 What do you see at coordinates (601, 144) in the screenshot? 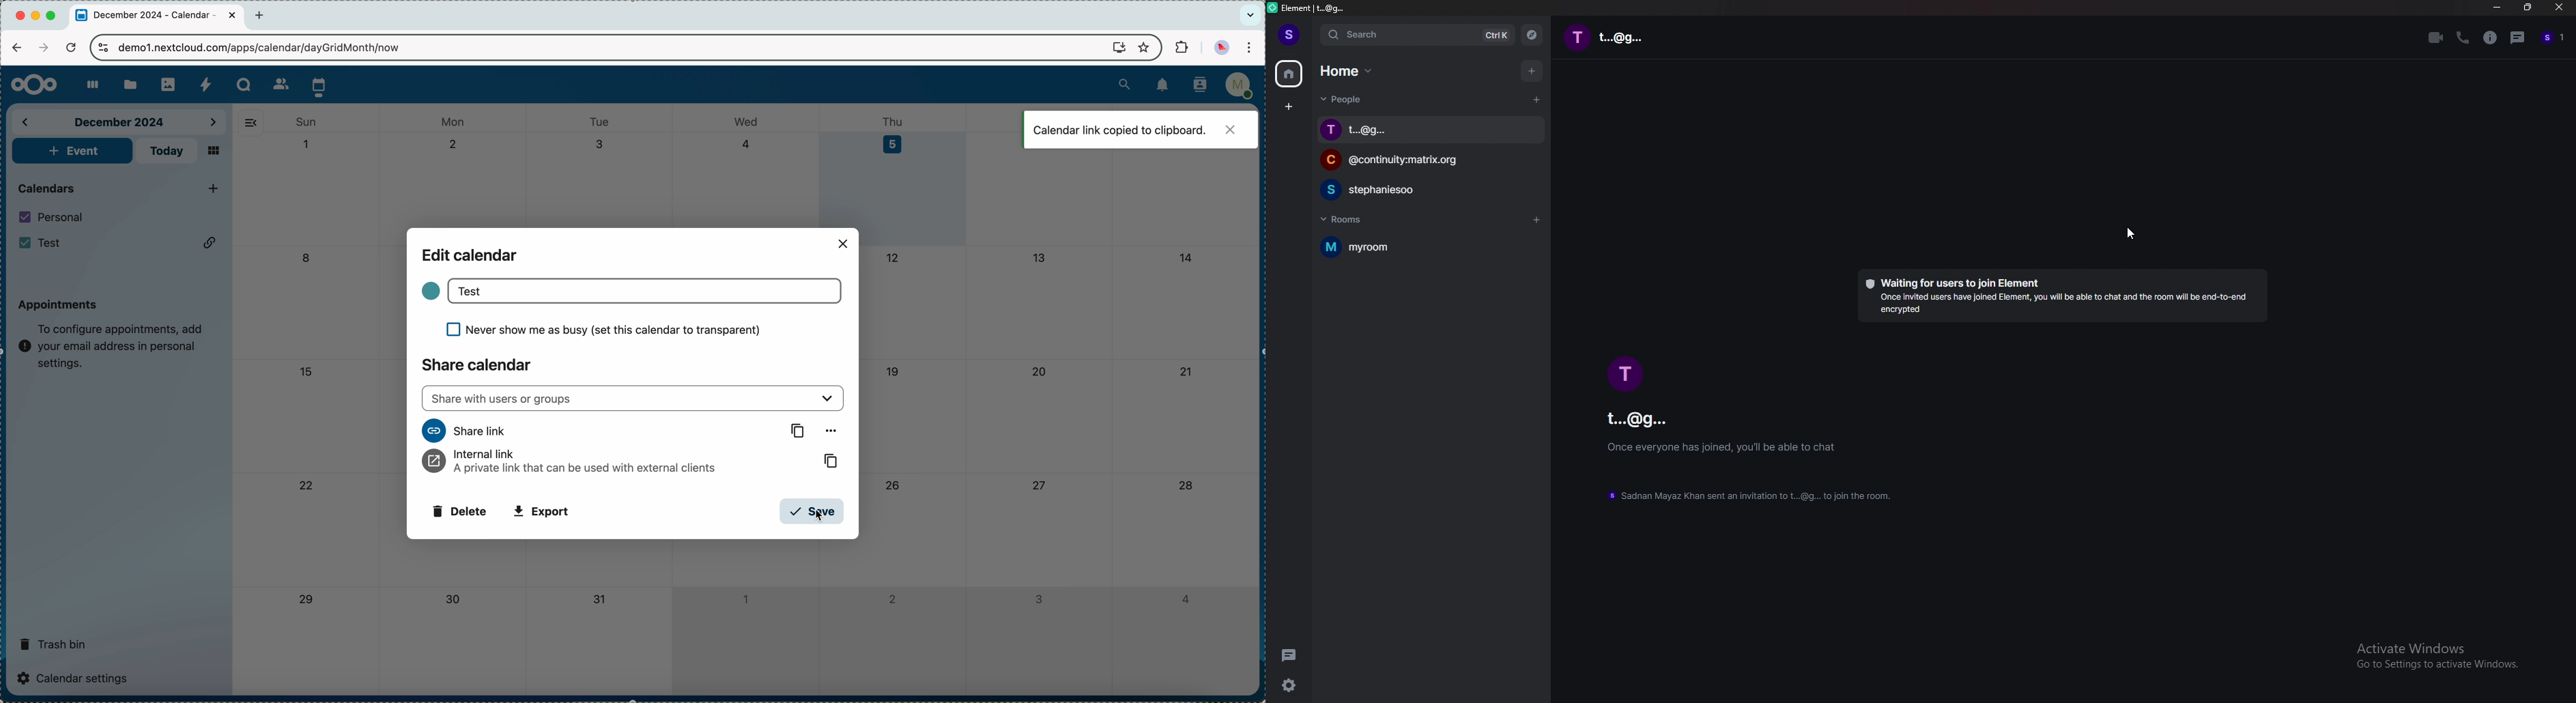
I see `3` at bounding box center [601, 144].